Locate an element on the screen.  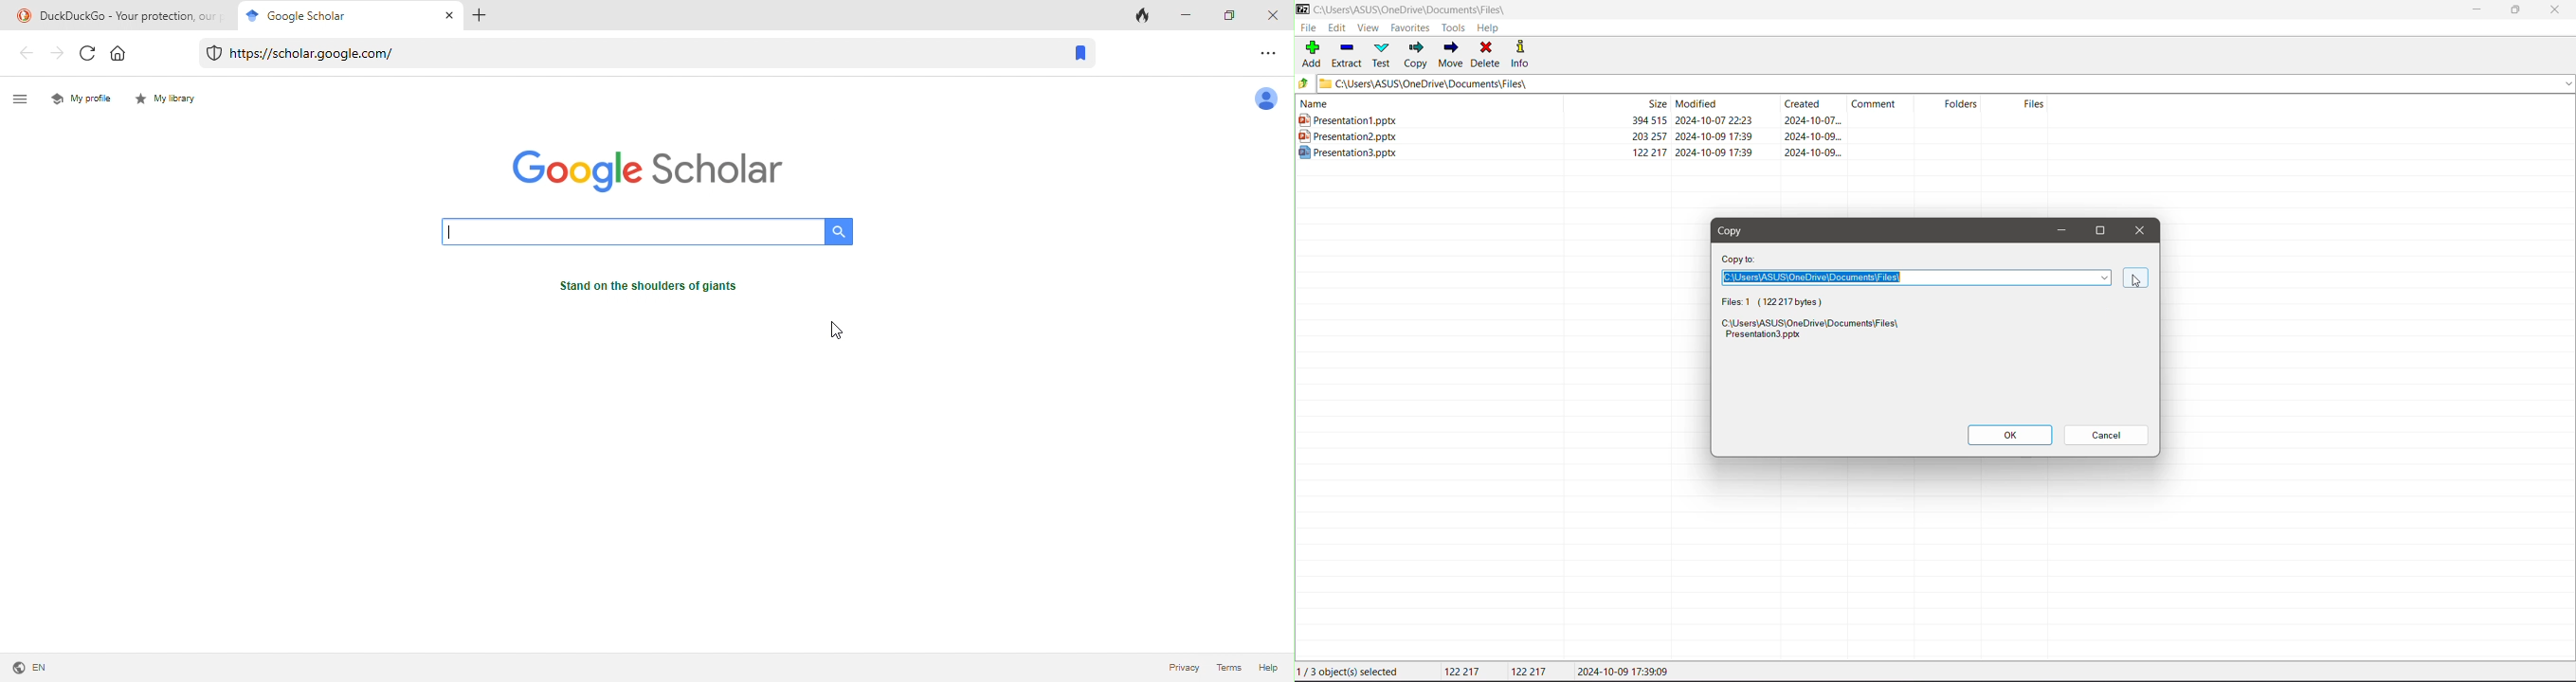
Total Size of selected file(s) is located at coordinates (1465, 672).